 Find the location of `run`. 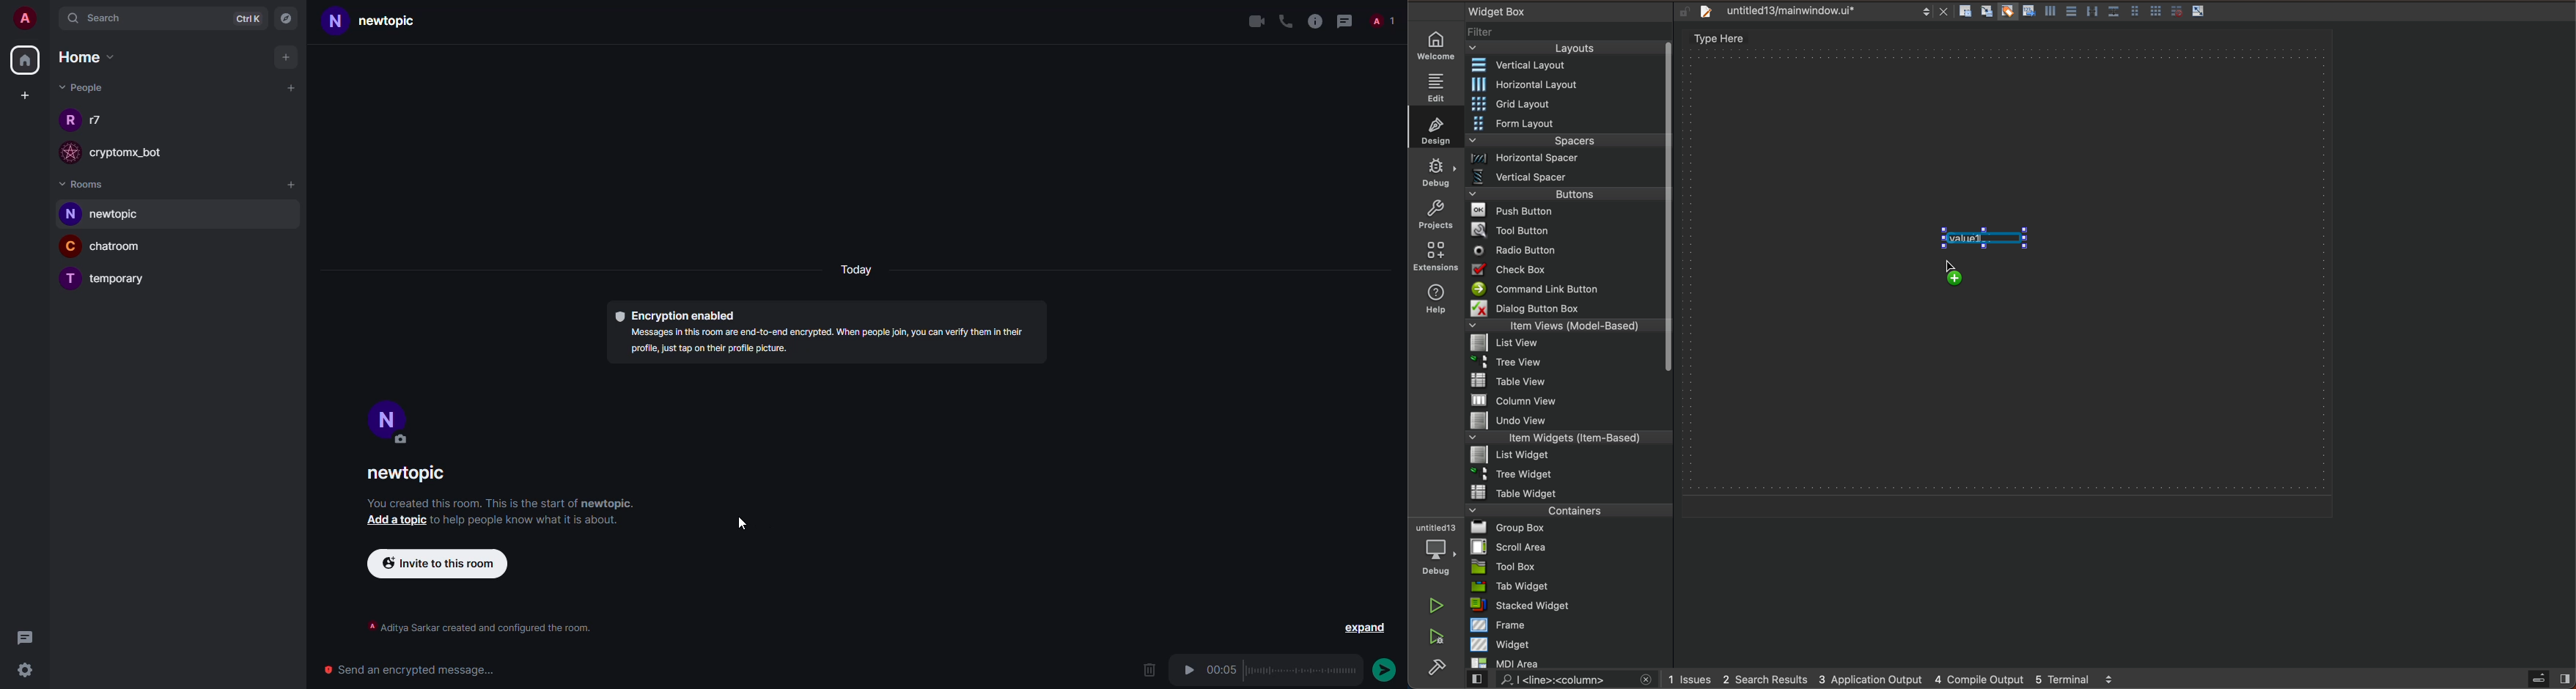

run is located at coordinates (1438, 605).